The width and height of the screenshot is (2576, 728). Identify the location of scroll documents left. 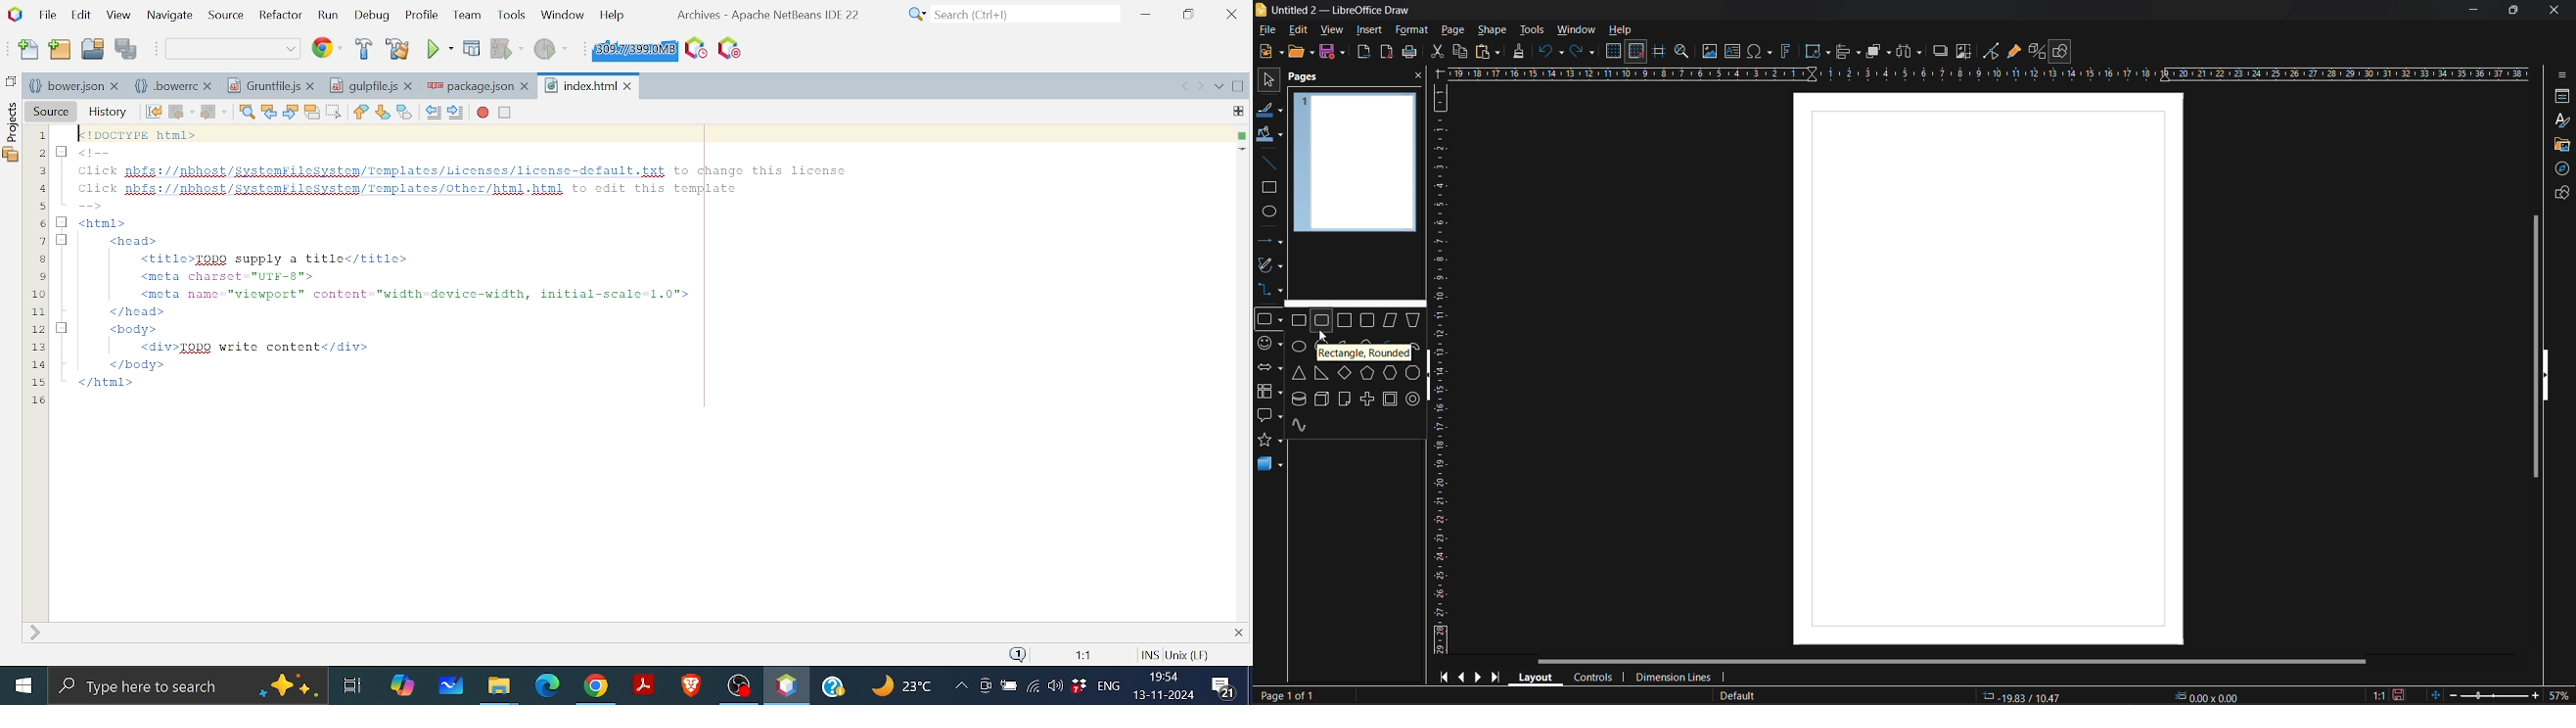
(1182, 88).